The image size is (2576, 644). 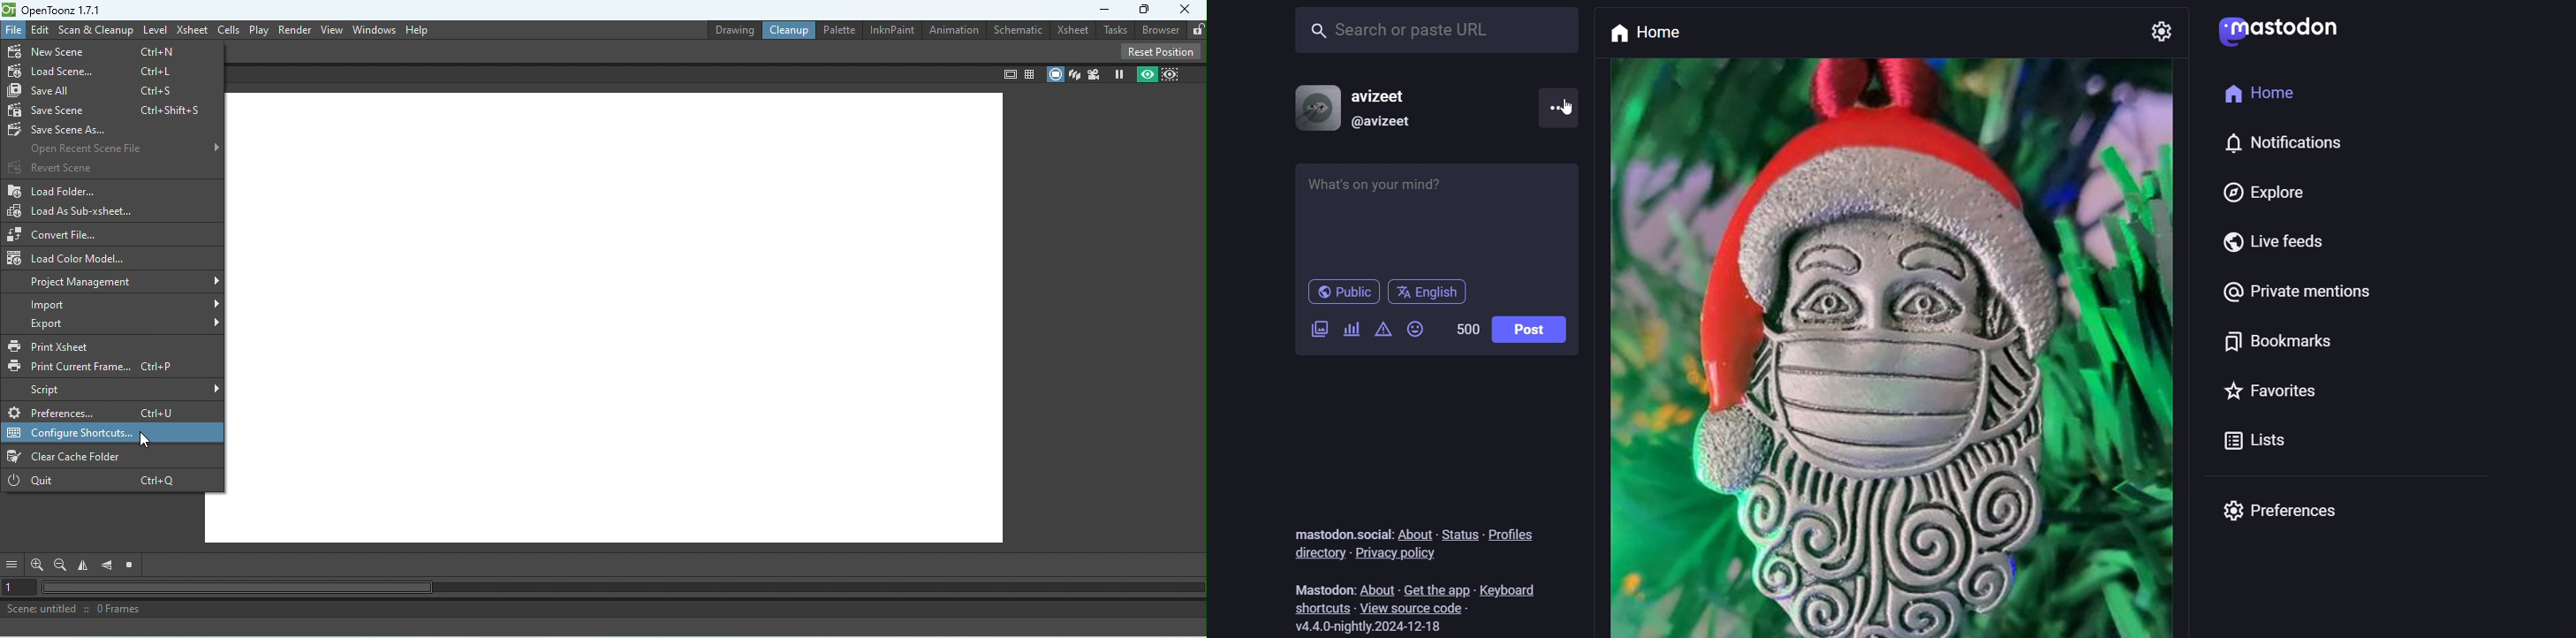 What do you see at coordinates (1317, 331) in the screenshot?
I see `add a image` at bounding box center [1317, 331].